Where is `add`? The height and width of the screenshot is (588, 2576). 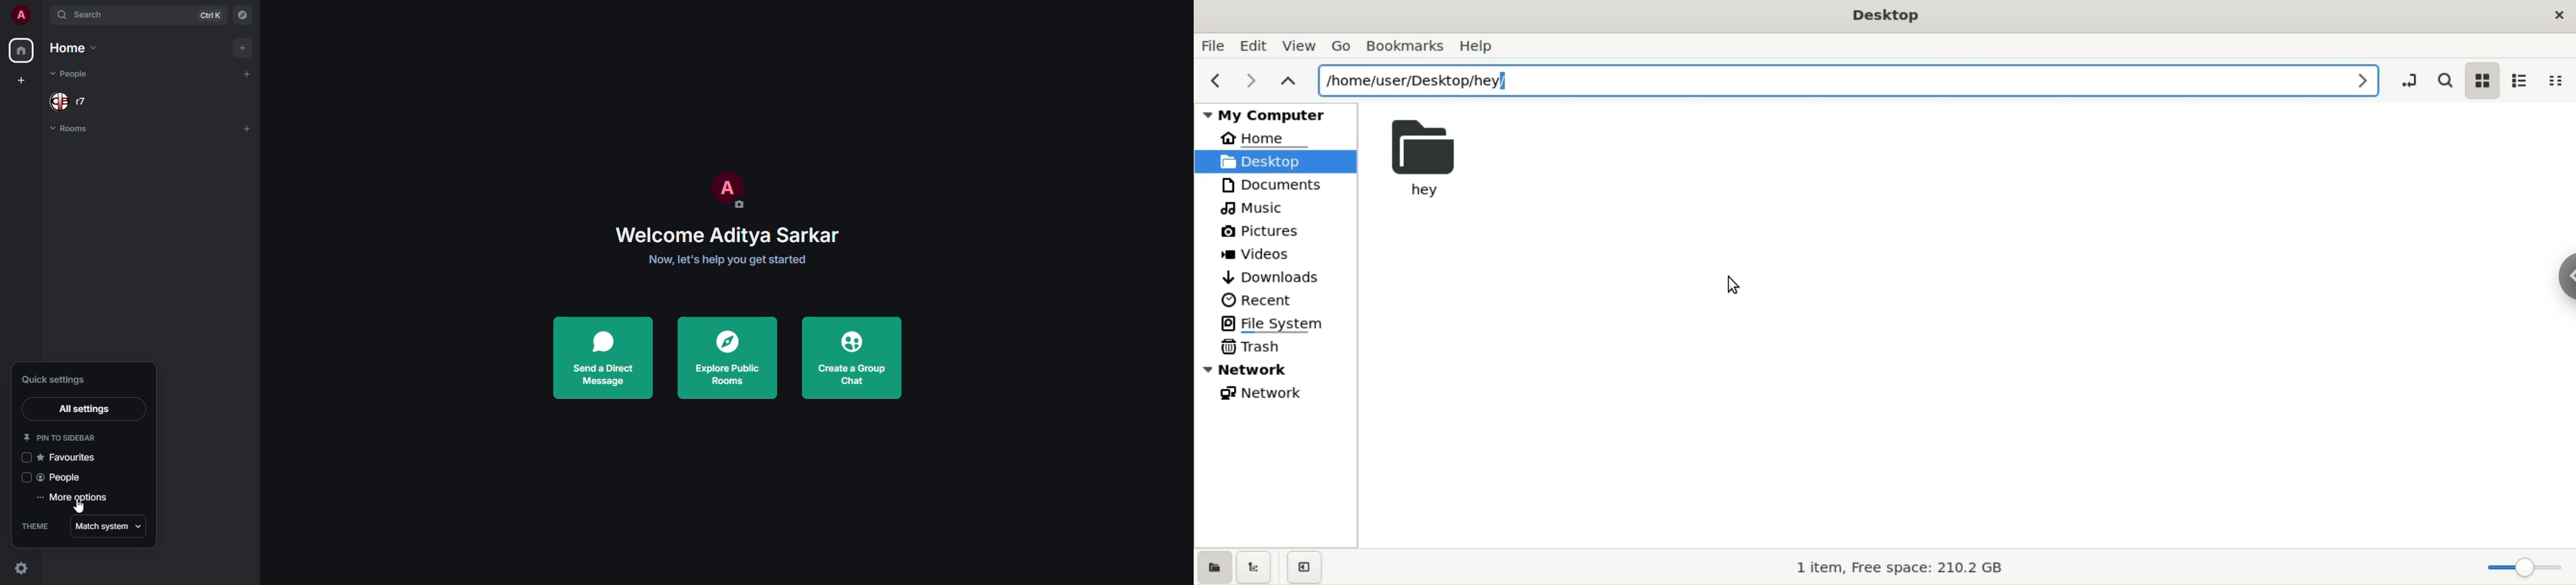 add is located at coordinates (248, 72).